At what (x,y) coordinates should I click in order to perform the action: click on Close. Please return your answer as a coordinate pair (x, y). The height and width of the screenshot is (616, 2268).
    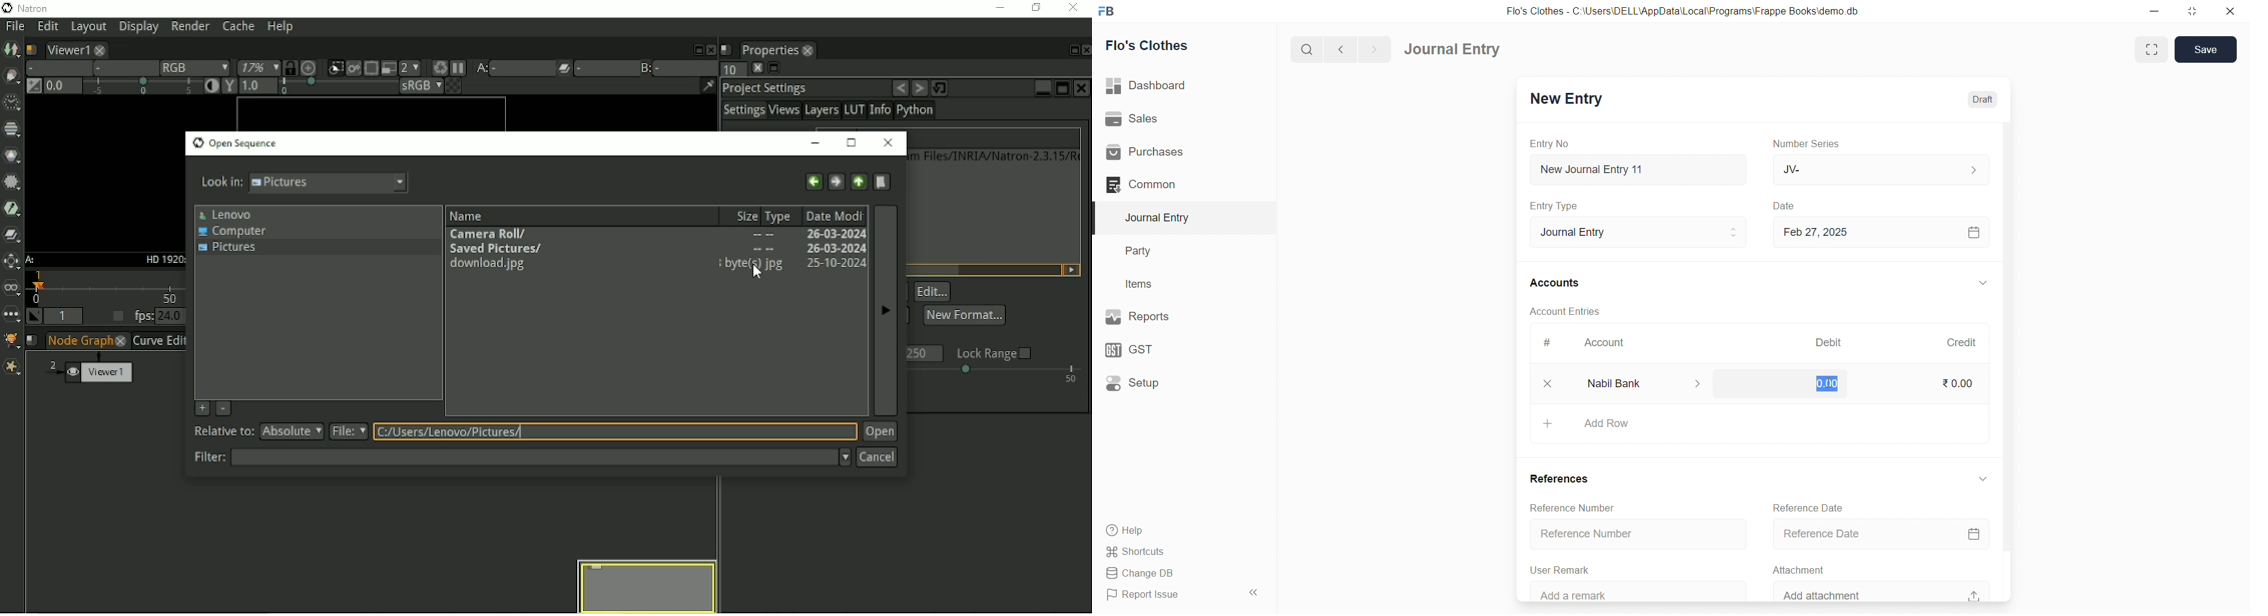
    Looking at the image, I should click on (889, 143).